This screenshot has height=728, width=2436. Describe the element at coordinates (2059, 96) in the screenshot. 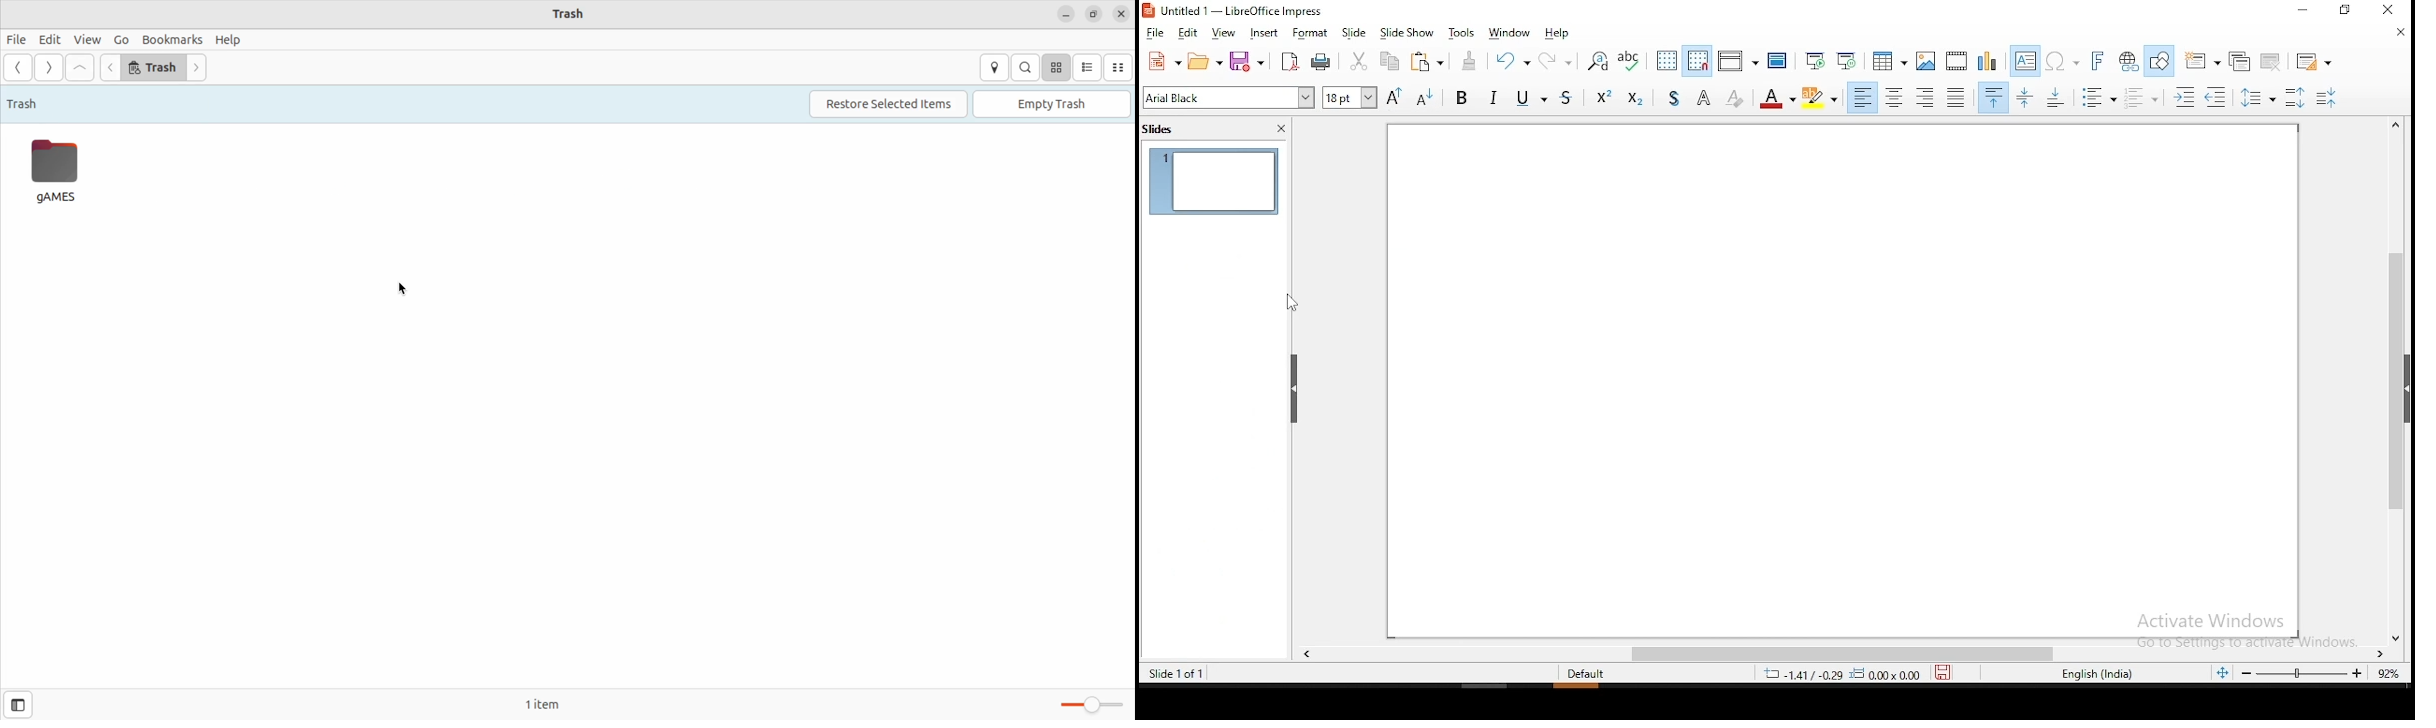

I see `align bottom` at that location.